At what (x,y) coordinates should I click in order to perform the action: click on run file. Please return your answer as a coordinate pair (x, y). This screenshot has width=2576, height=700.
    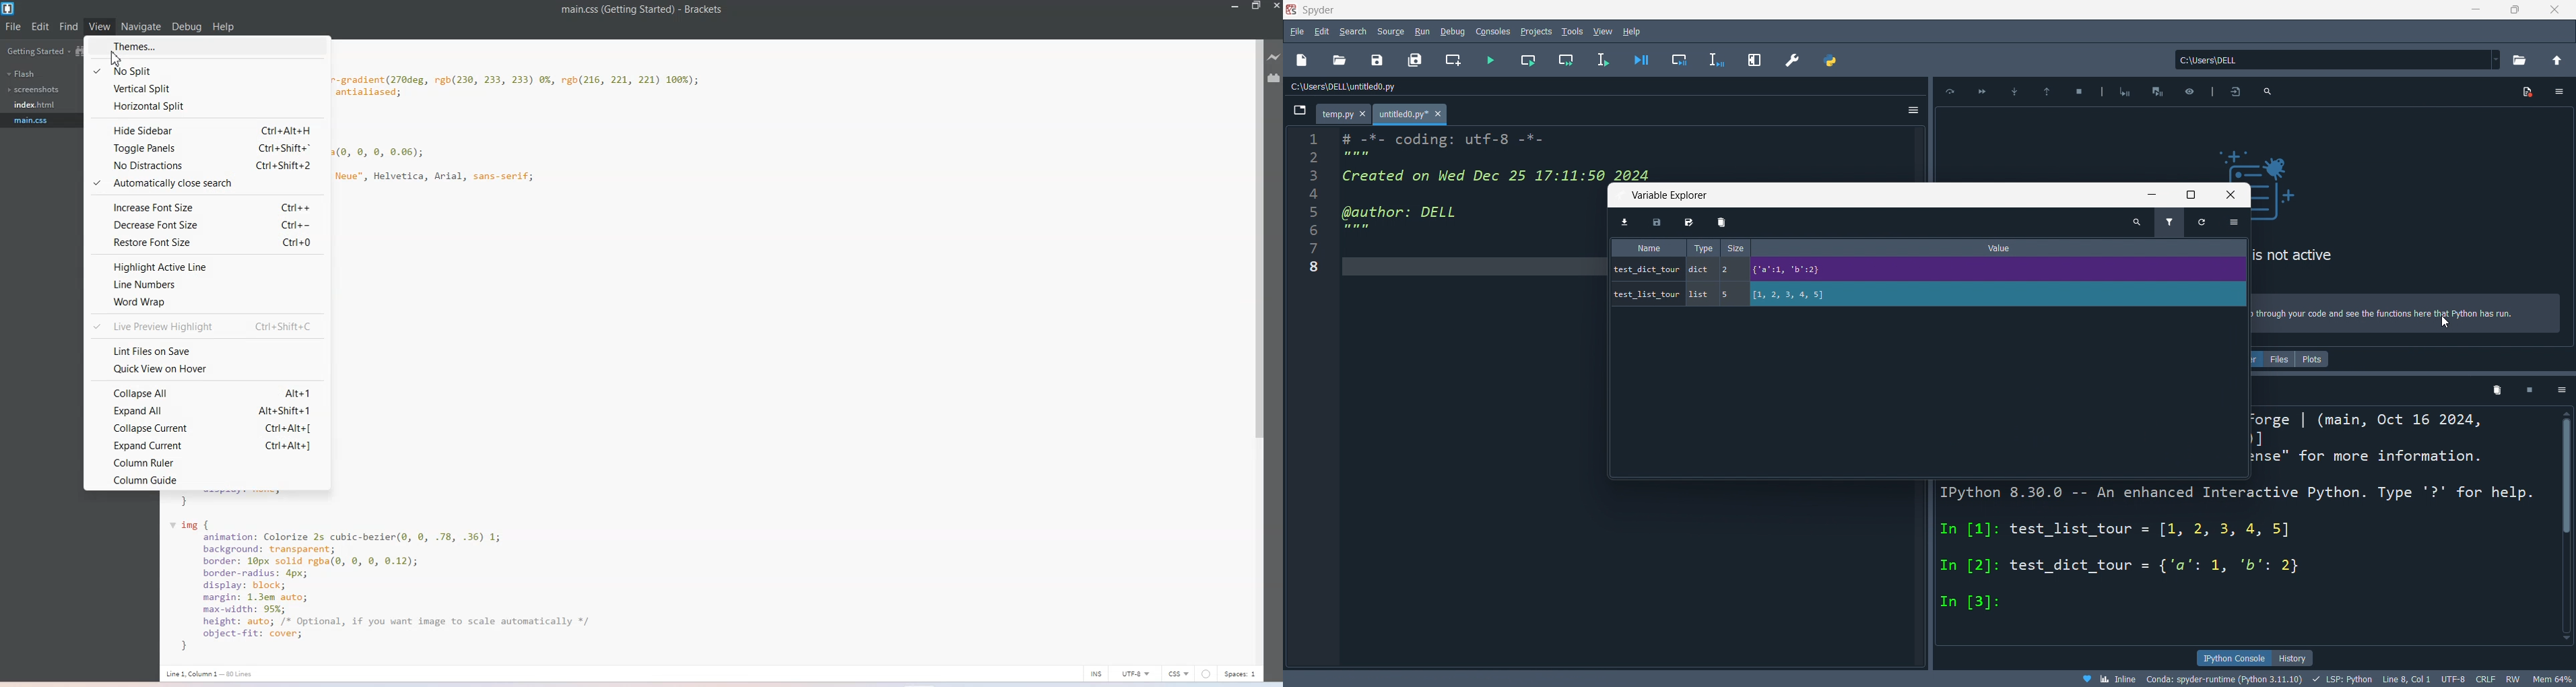
    Looking at the image, I should click on (1488, 59).